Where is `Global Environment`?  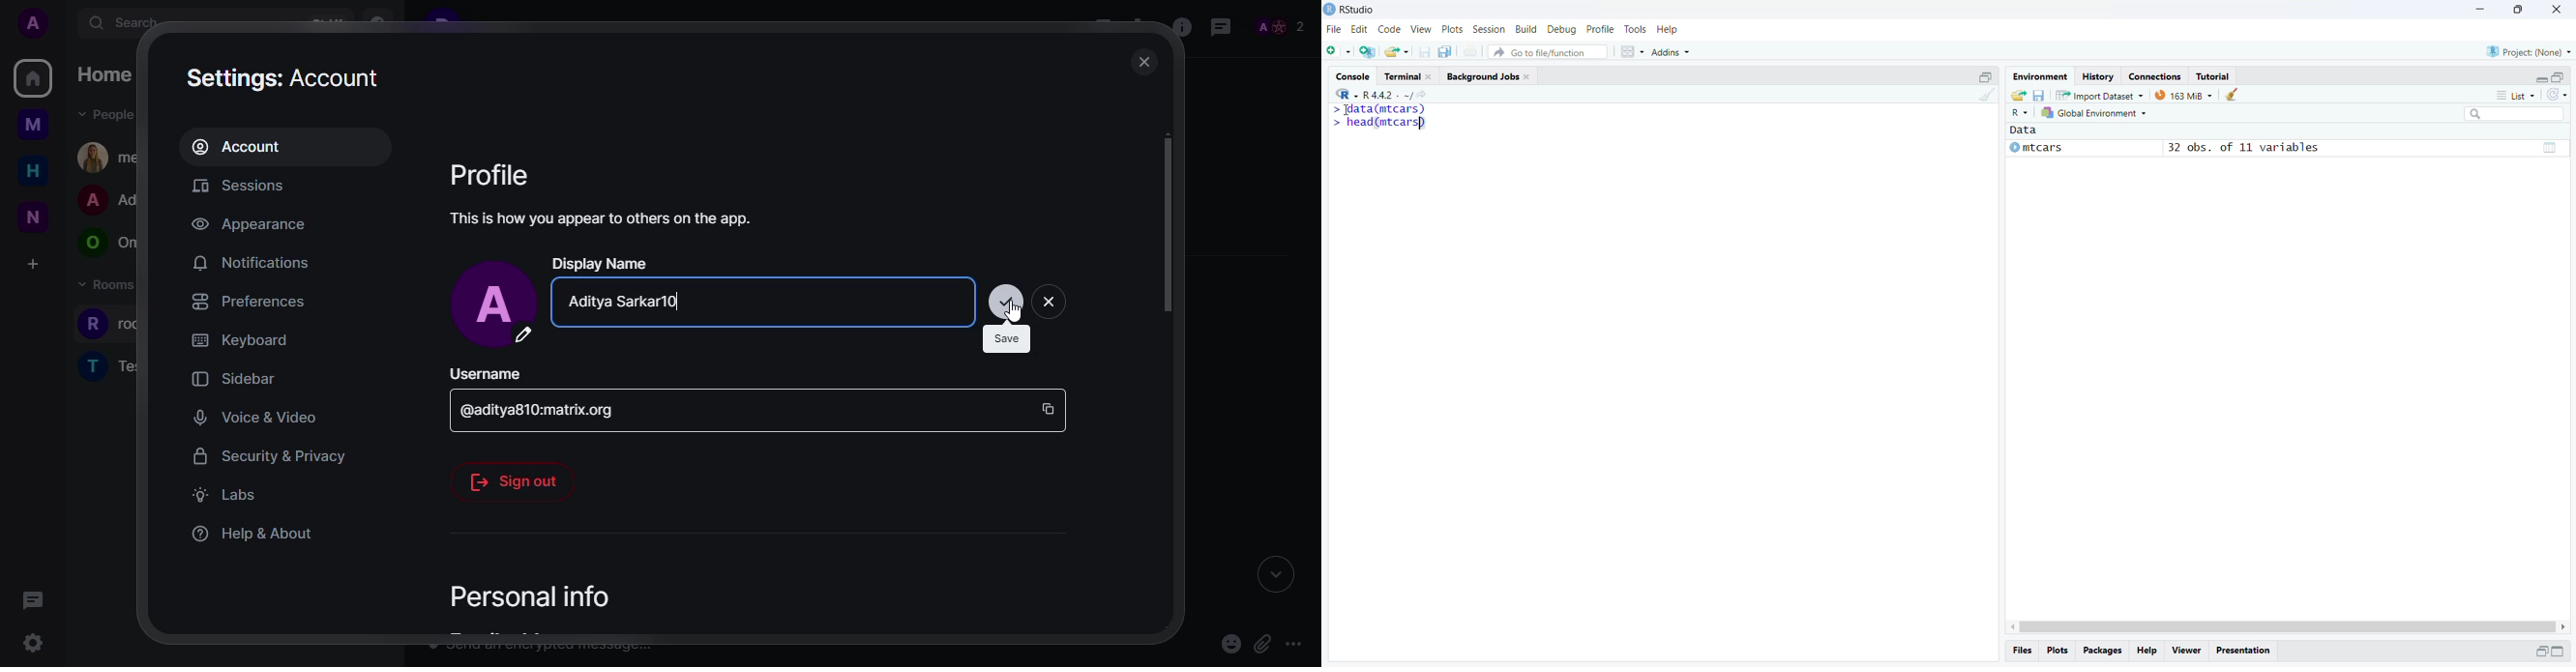
Global Environment is located at coordinates (2095, 113).